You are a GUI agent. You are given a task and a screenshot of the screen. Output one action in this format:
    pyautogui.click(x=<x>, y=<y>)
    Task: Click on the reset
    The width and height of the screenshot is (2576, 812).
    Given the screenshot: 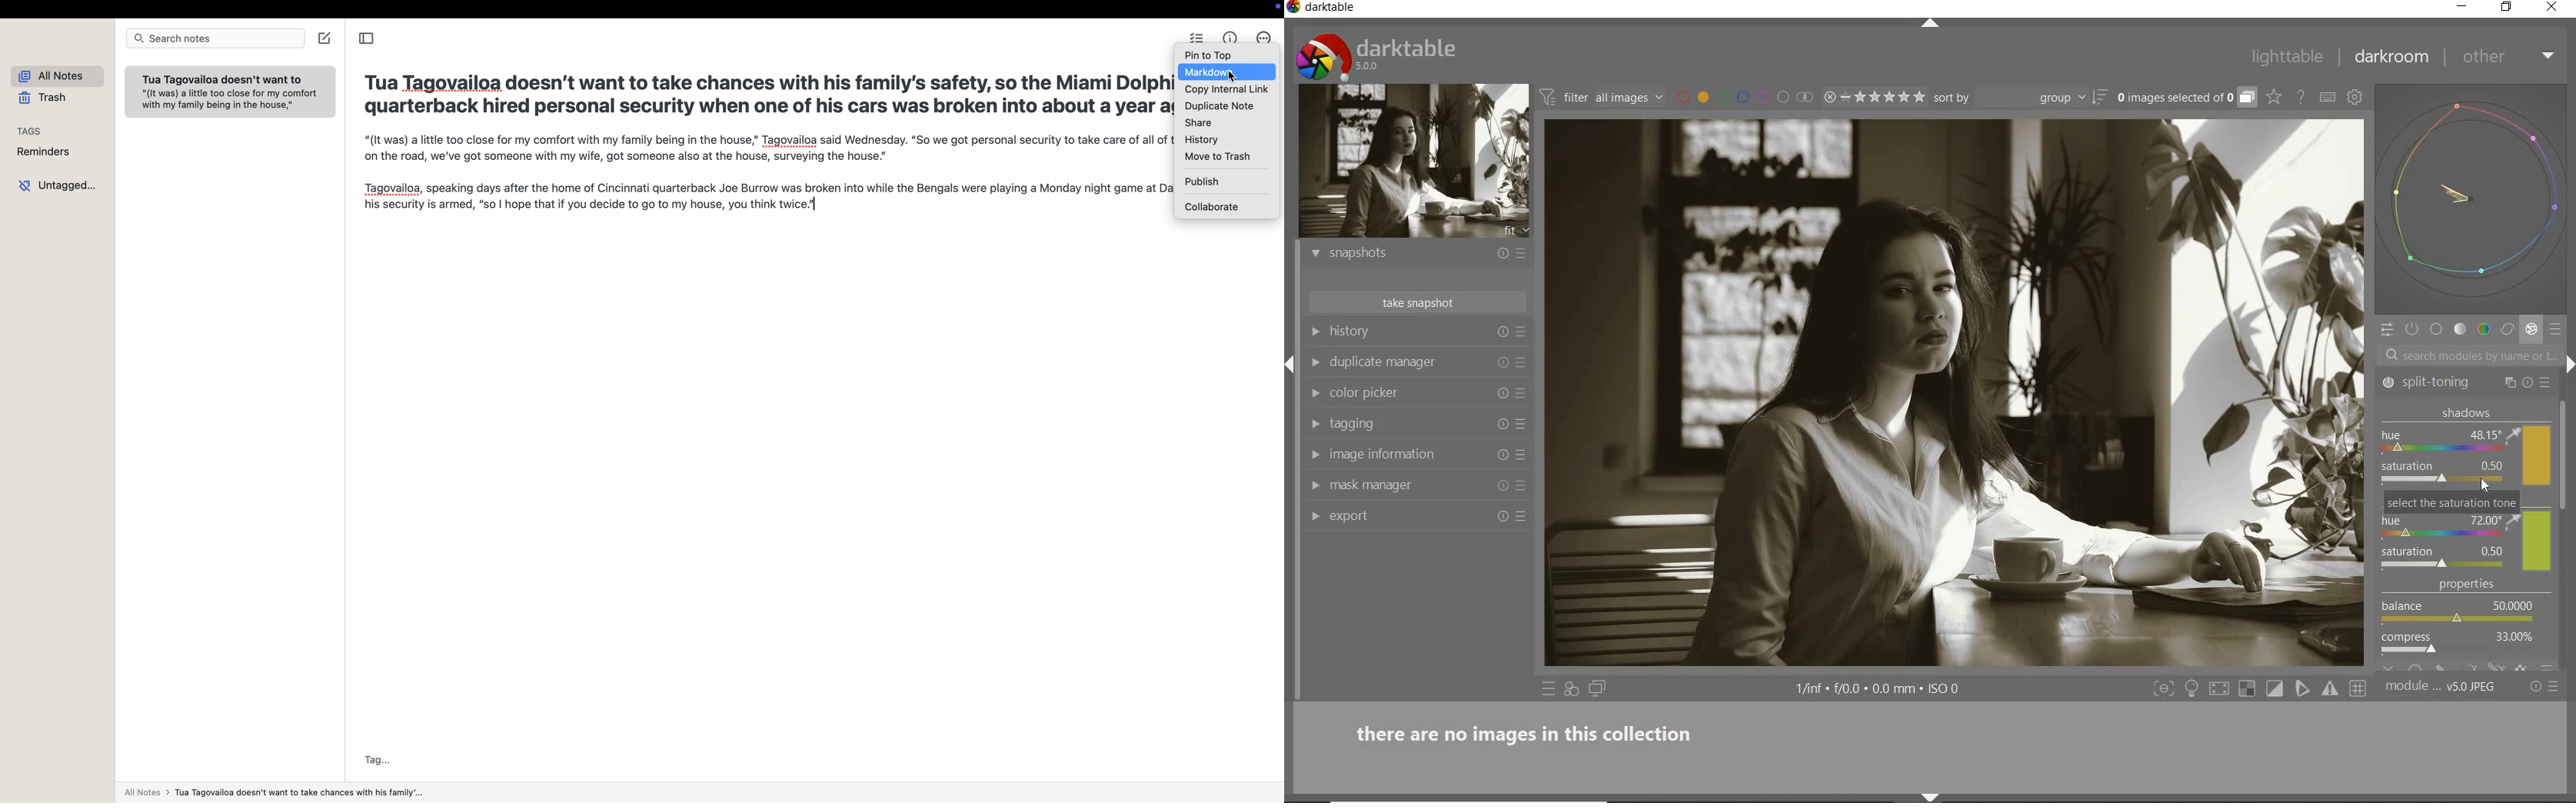 What is the action you would take?
    pyautogui.click(x=1500, y=423)
    